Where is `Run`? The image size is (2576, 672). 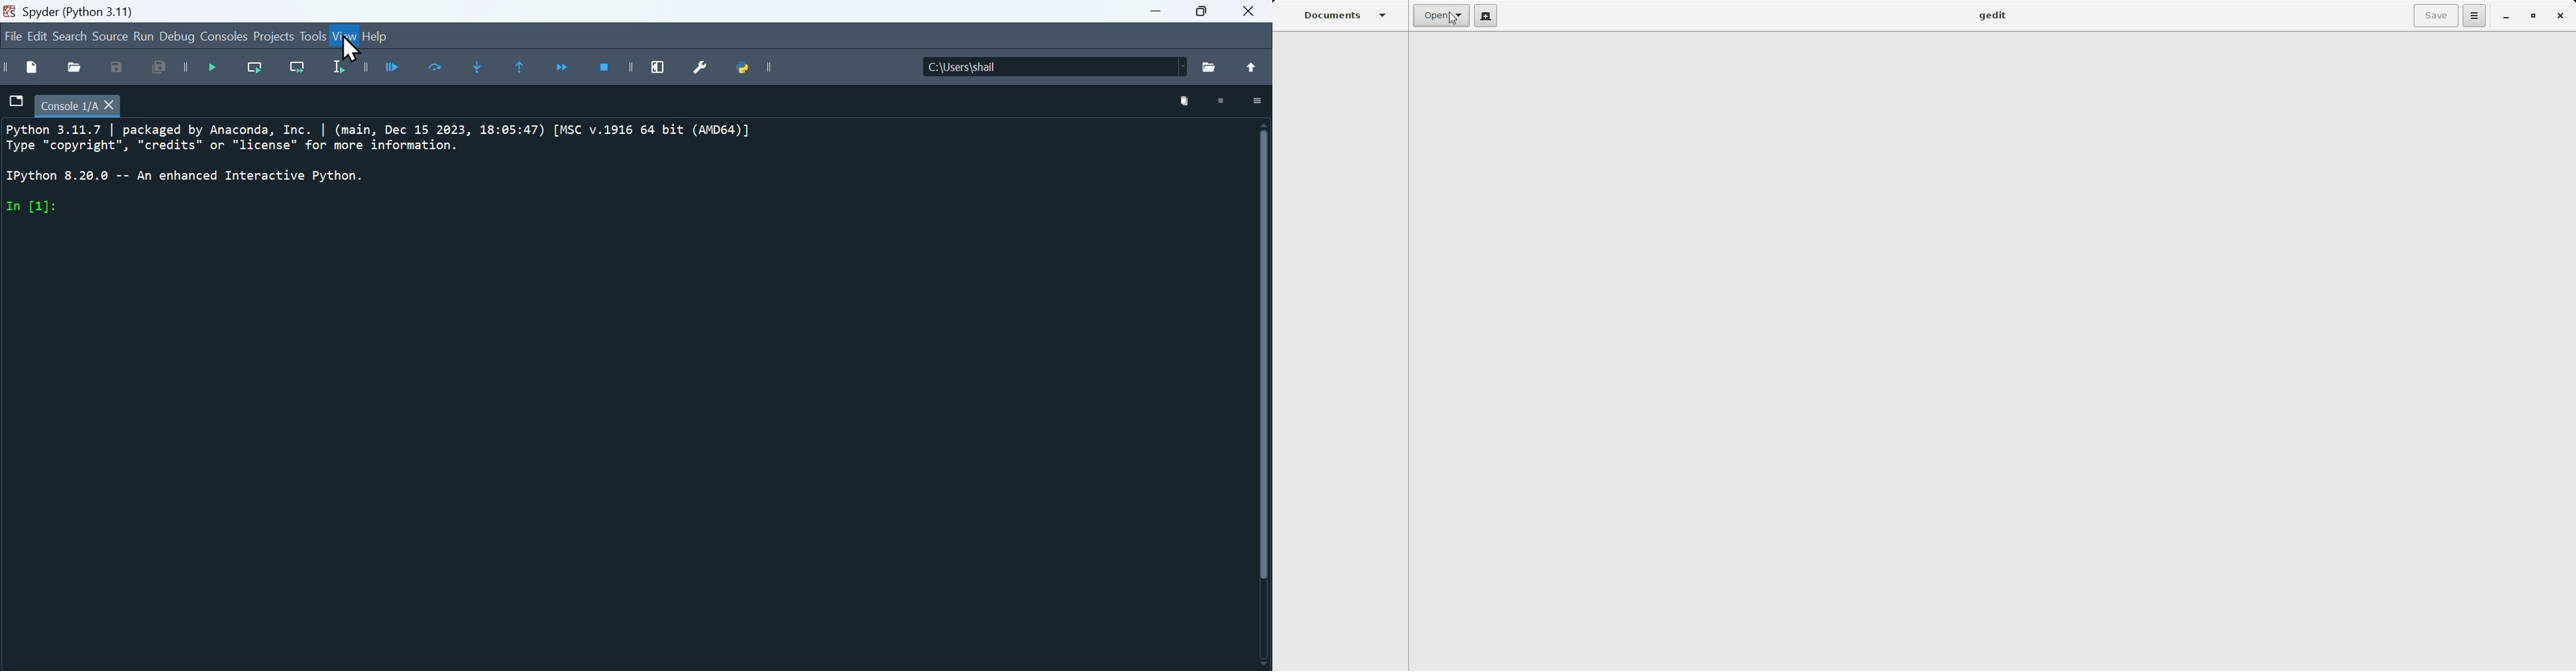
Run is located at coordinates (146, 38).